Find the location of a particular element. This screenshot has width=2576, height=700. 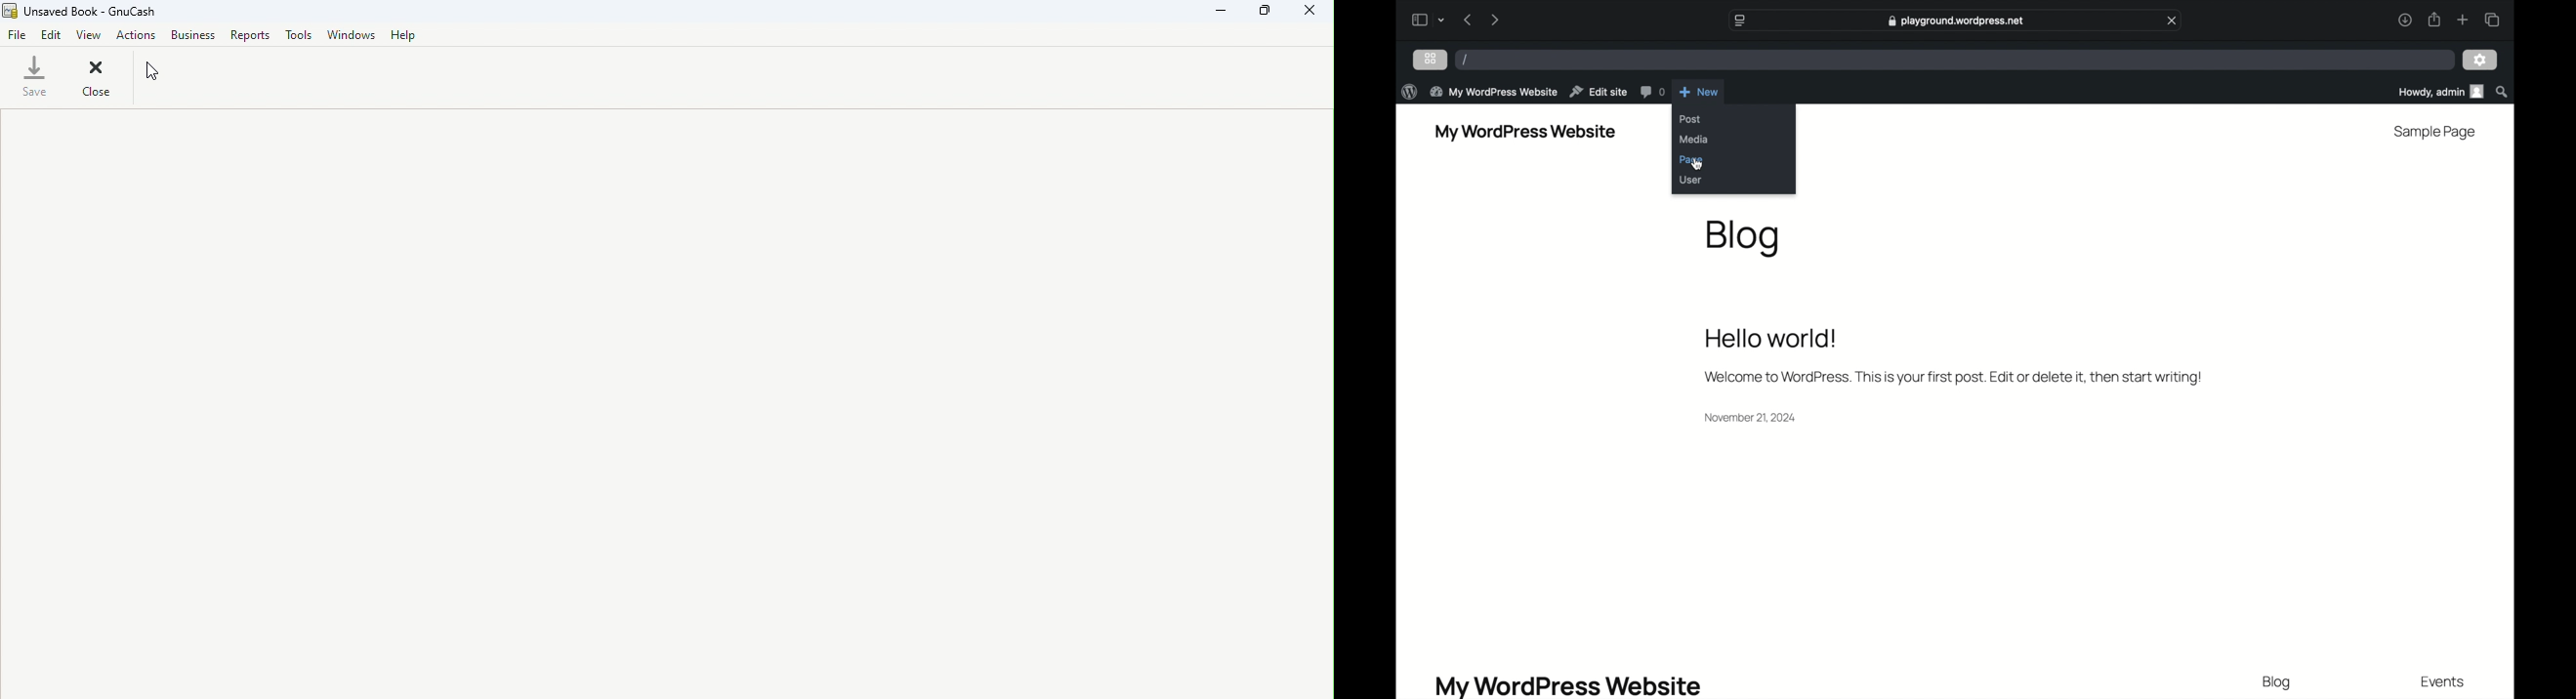

WIndows is located at coordinates (354, 36).